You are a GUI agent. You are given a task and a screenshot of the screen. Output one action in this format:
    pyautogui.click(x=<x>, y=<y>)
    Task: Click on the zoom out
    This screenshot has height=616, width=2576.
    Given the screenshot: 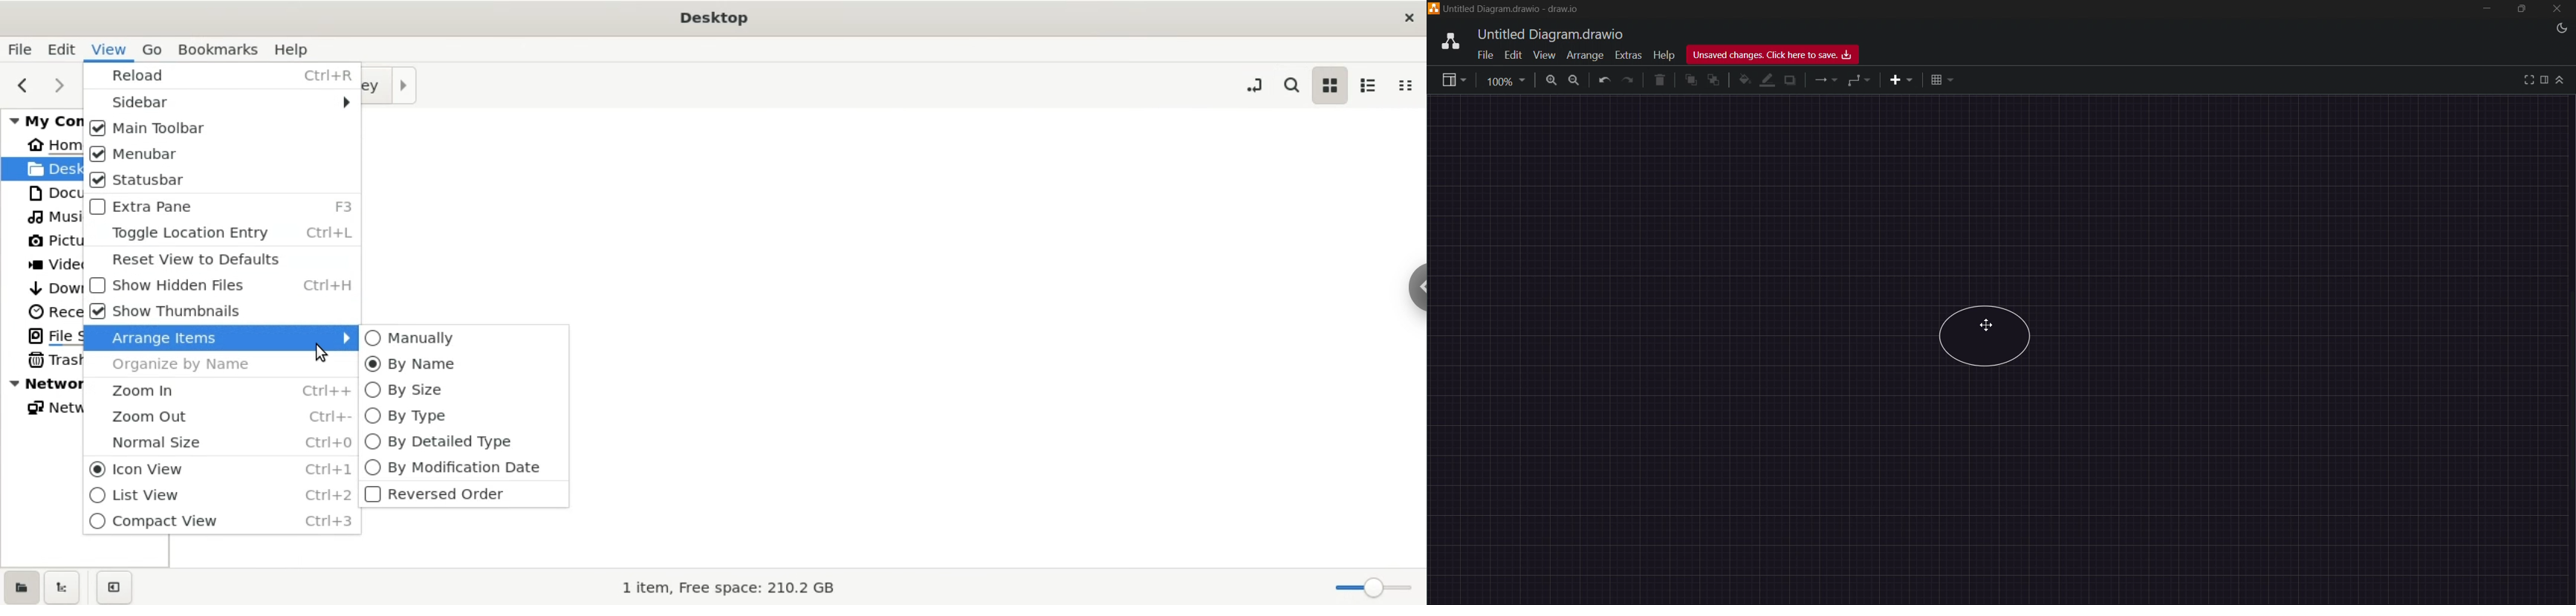 What is the action you would take?
    pyautogui.click(x=223, y=418)
    